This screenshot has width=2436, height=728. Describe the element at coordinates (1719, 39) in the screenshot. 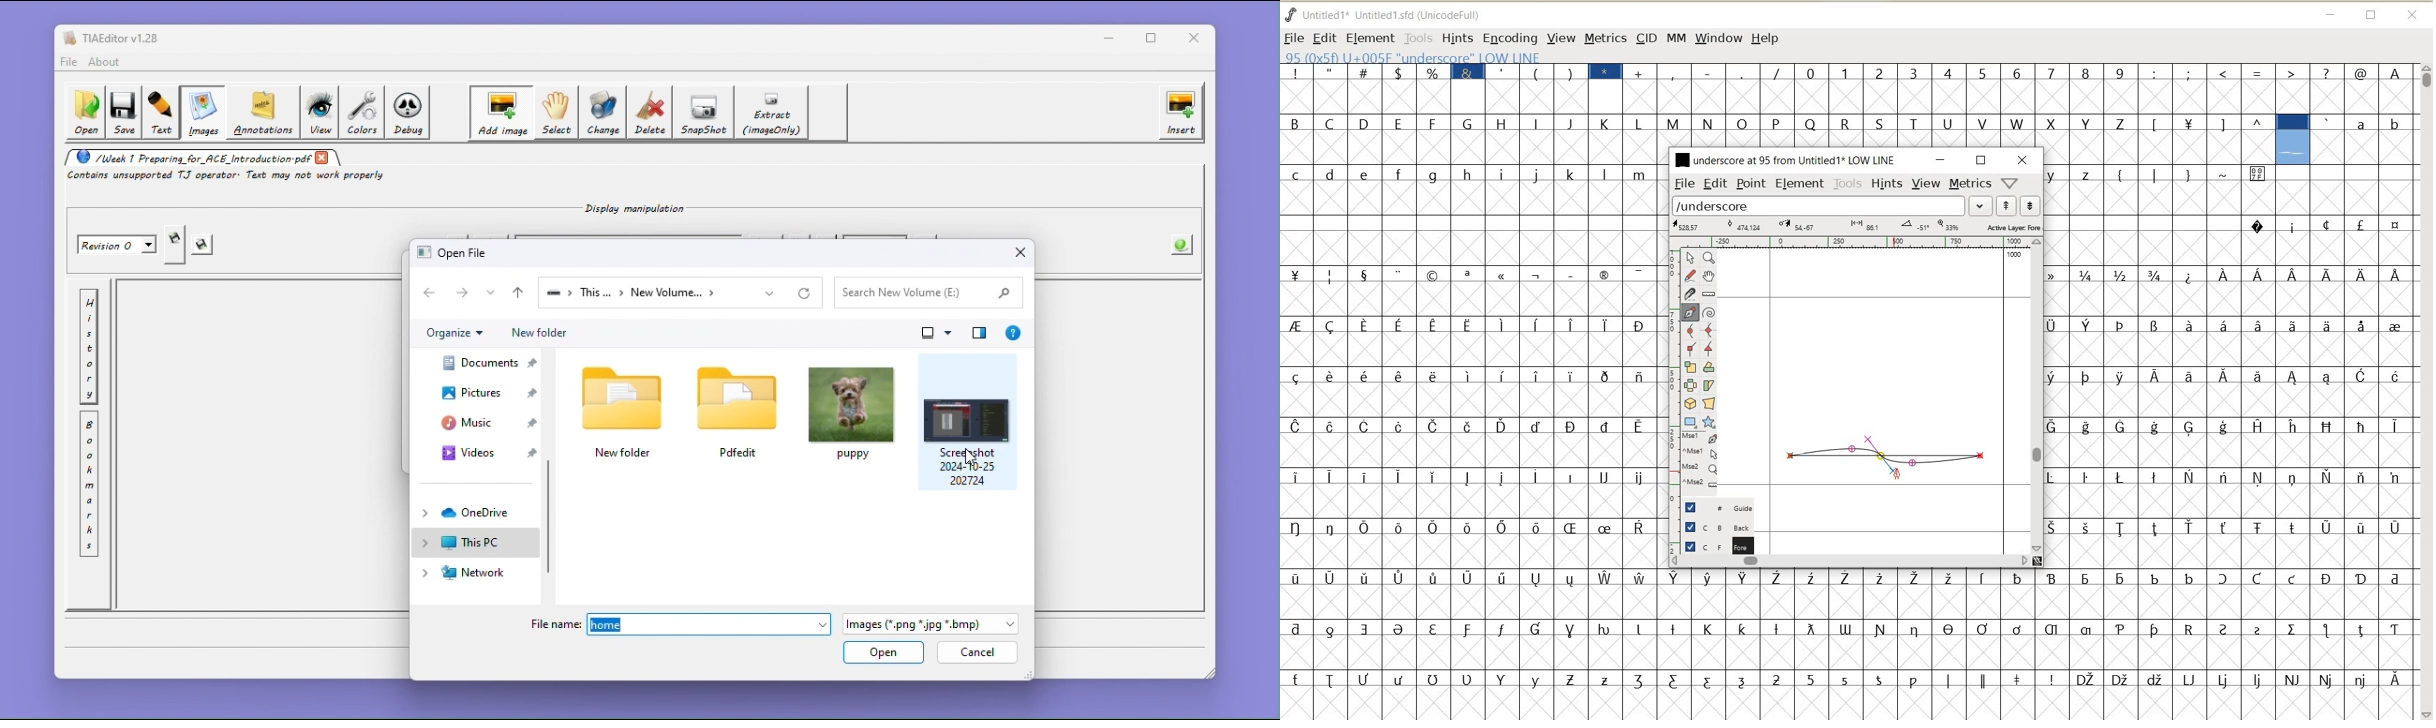

I see `WINDOW` at that location.